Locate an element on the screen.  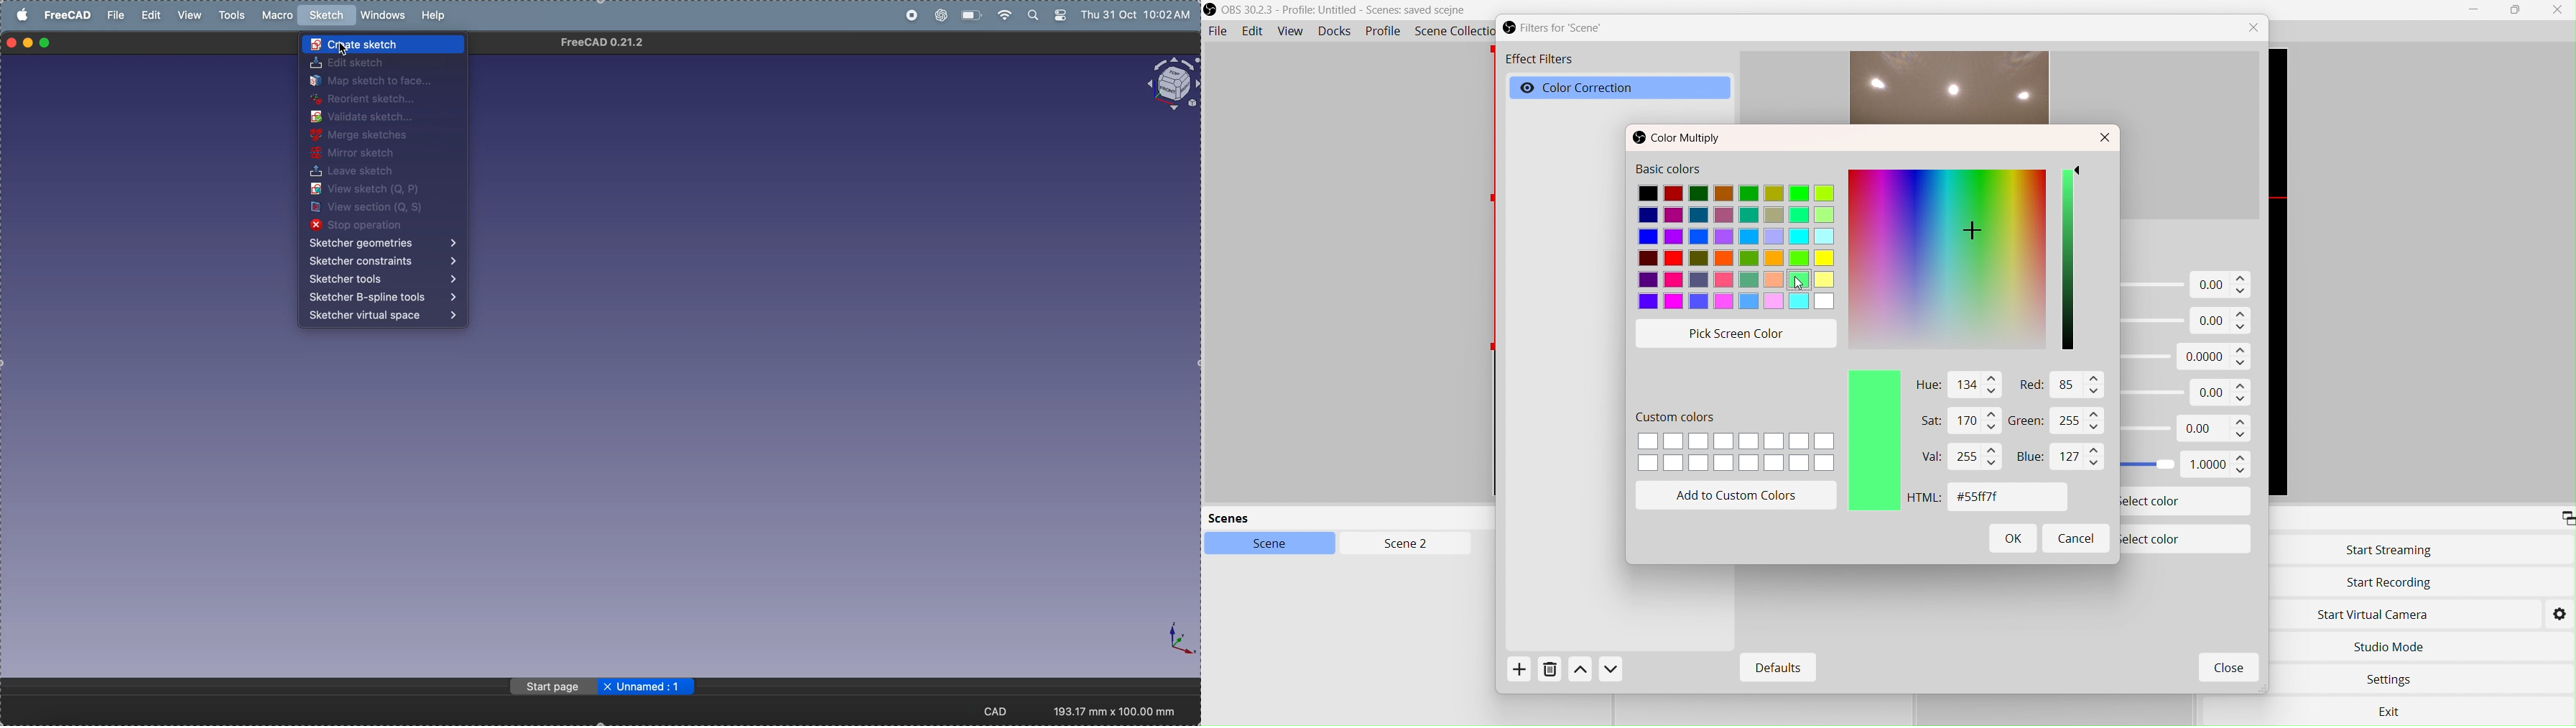
chatgpt is located at coordinates (940, 16).